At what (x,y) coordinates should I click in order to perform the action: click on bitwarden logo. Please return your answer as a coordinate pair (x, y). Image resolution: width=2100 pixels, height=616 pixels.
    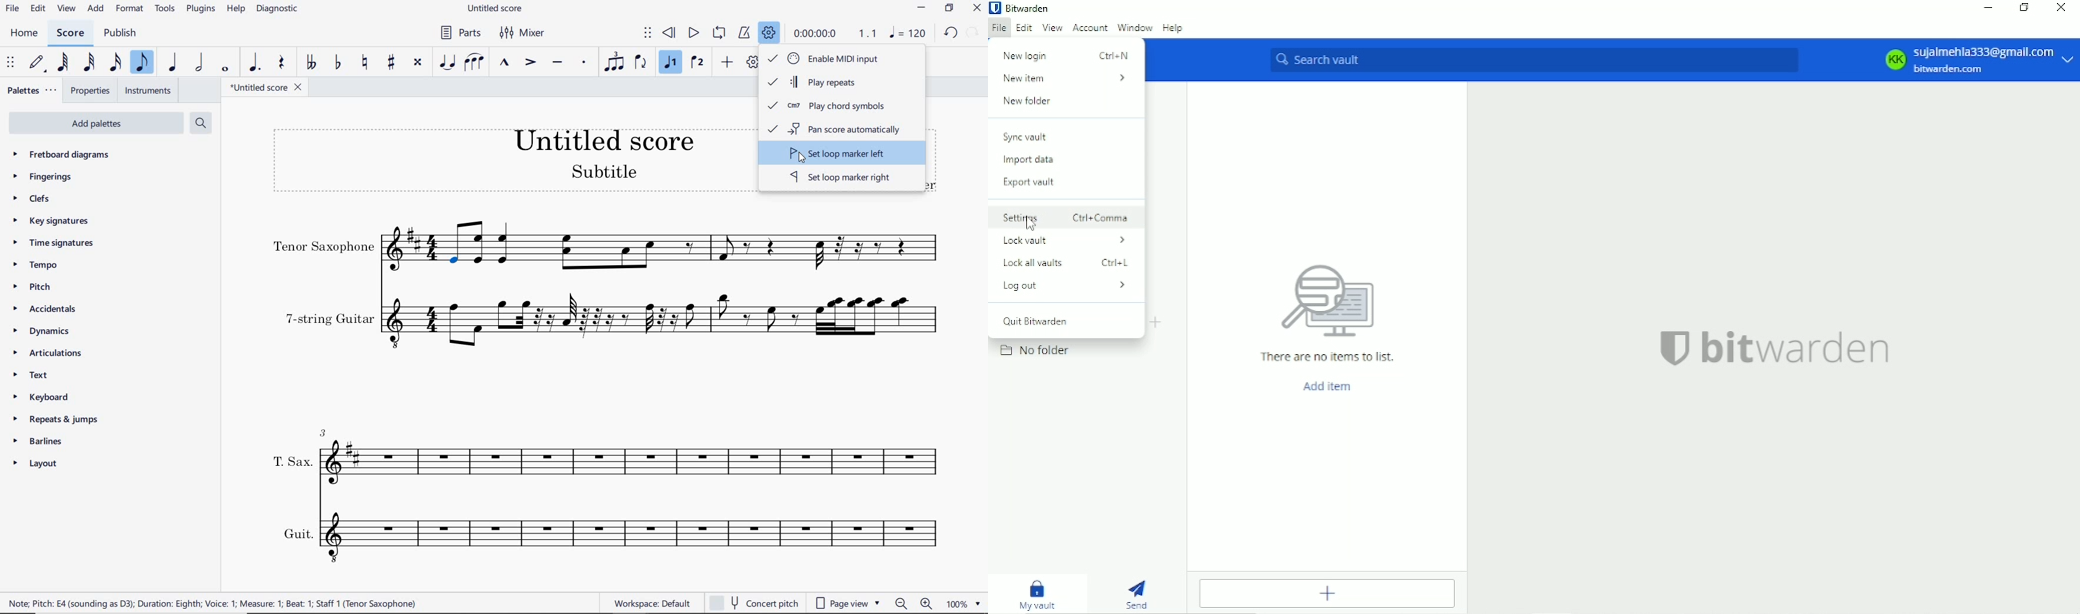
    Looking at the image, I should click on (1789, 347).